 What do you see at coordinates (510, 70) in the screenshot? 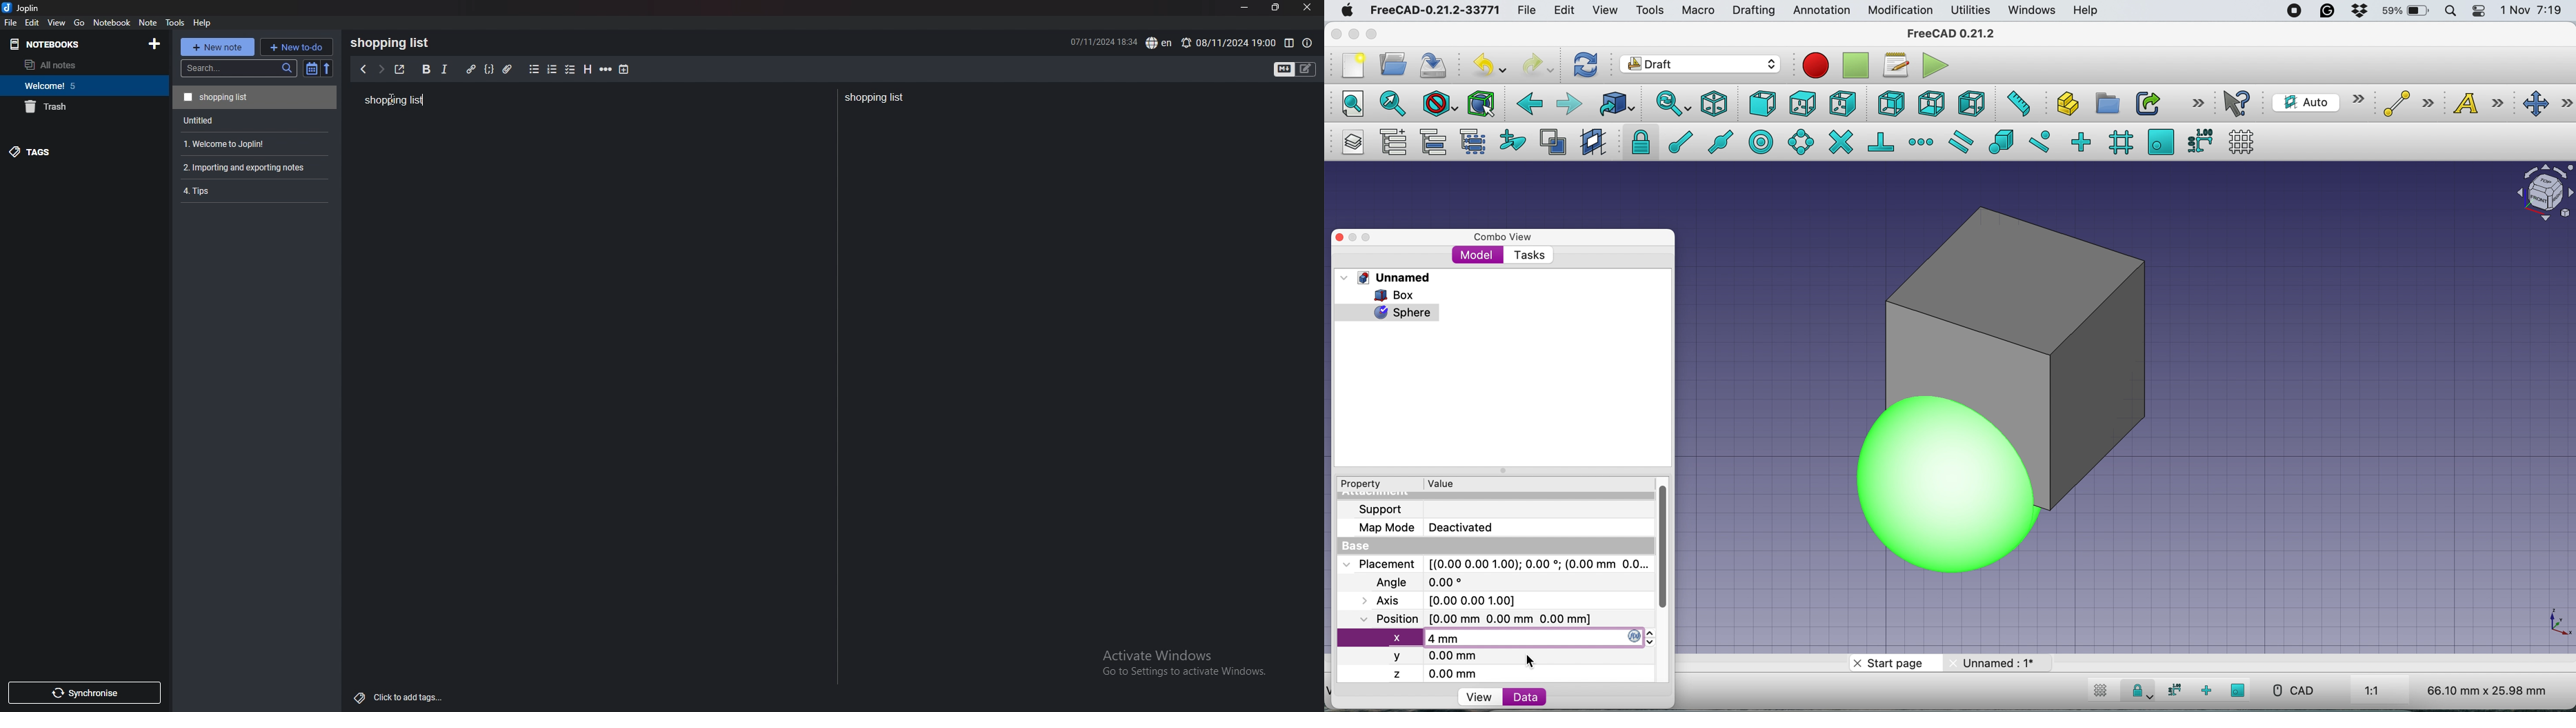
I see `attachment` at bounding box center [510, 70].